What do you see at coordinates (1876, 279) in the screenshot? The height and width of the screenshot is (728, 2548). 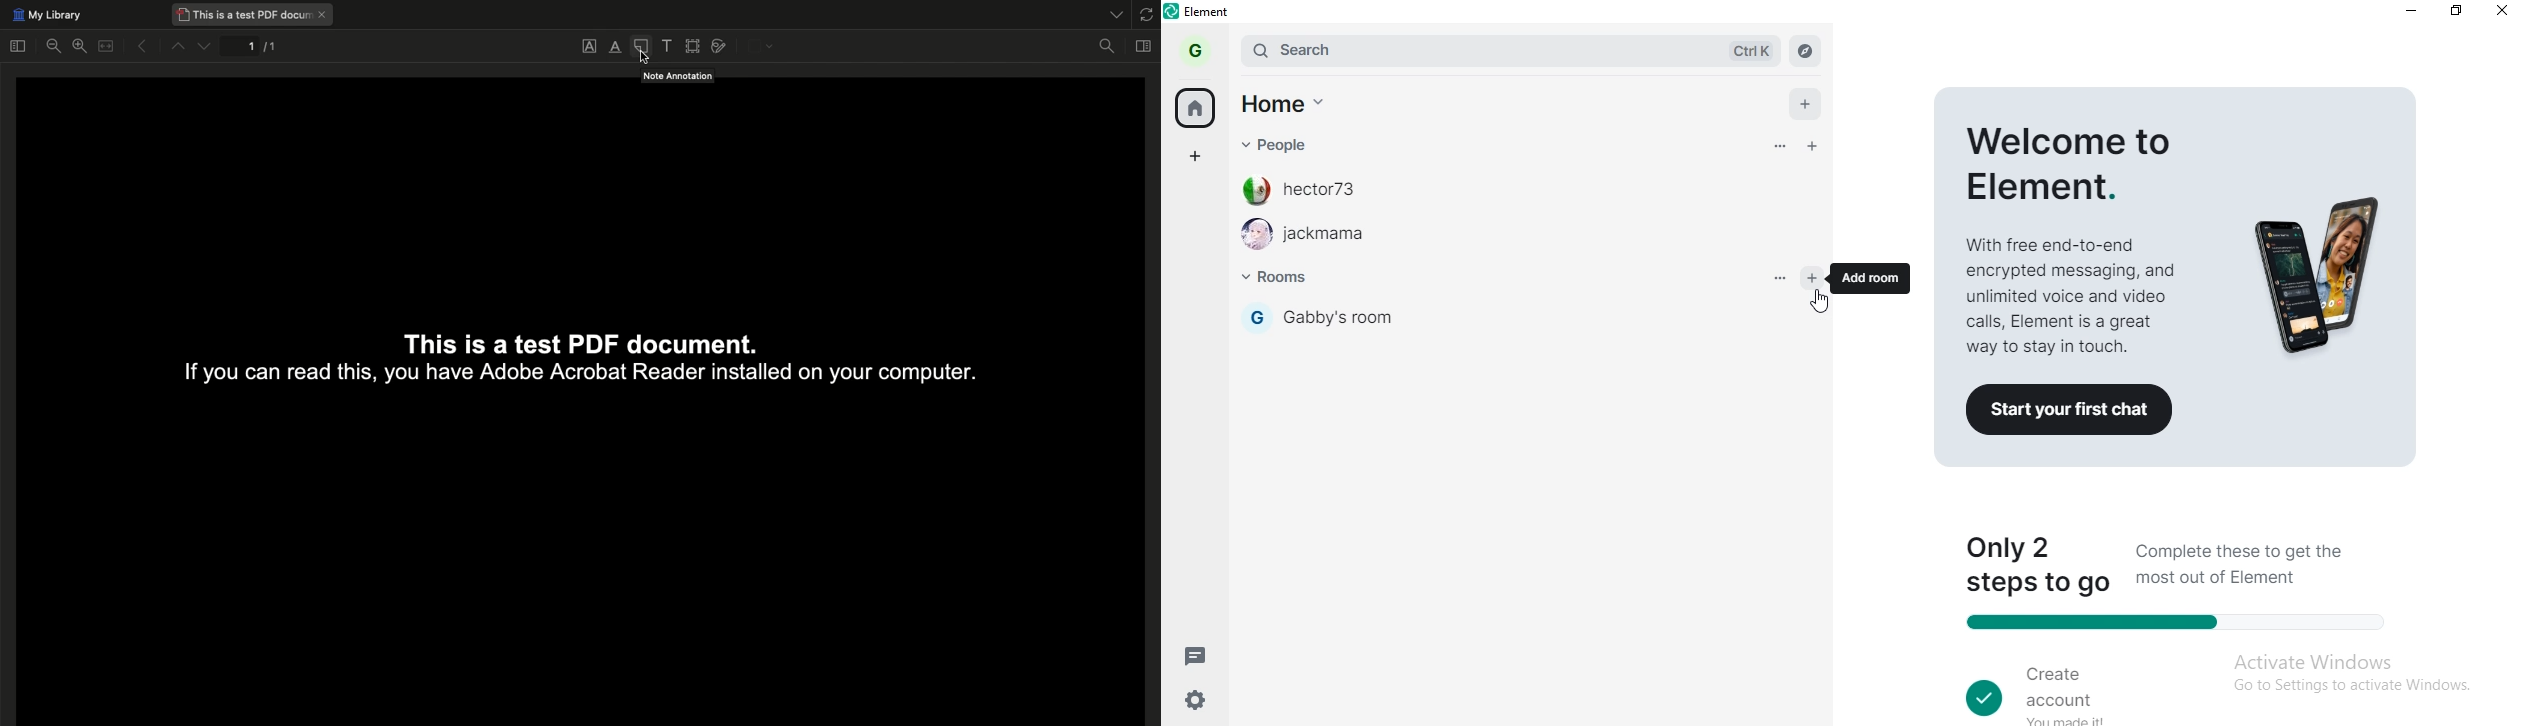 I see `add room` at bounding box center [1876, 279].